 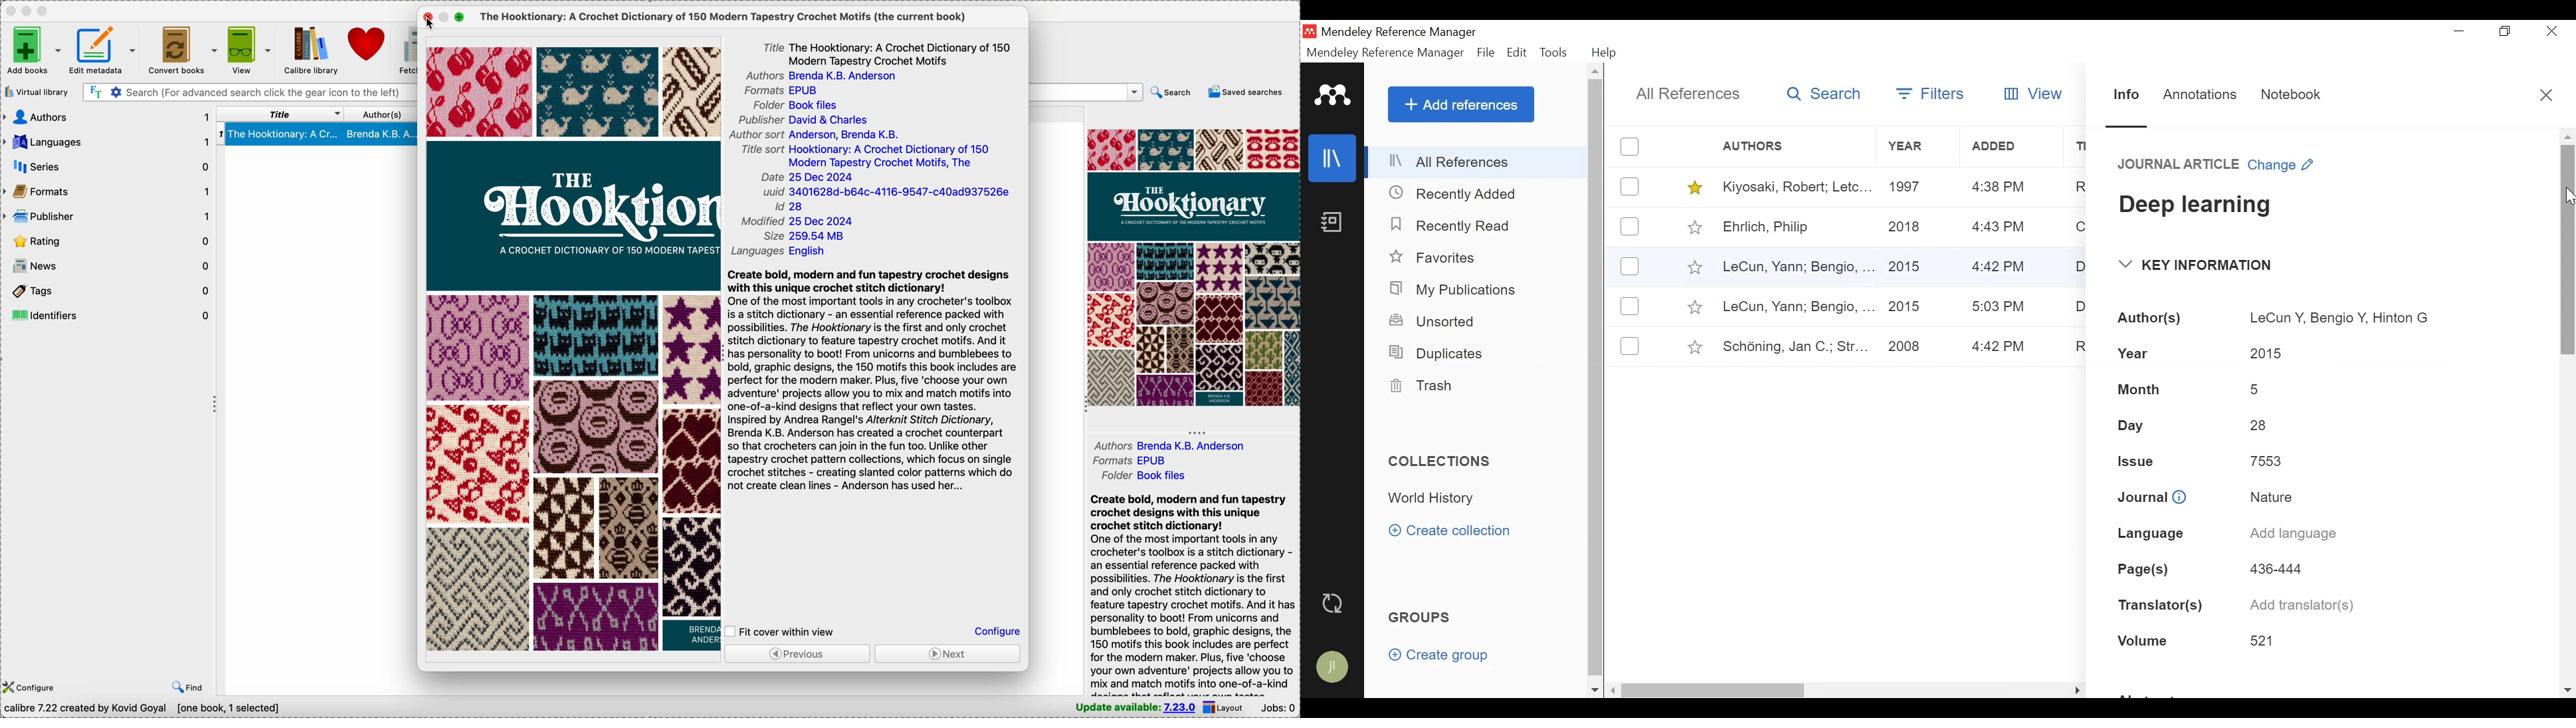 What do you see at coordinates (2339, 312) in the screenshot?
I see `LeCun Y, Bengio Y, Hinton G` at bounding box center [2339, 312].